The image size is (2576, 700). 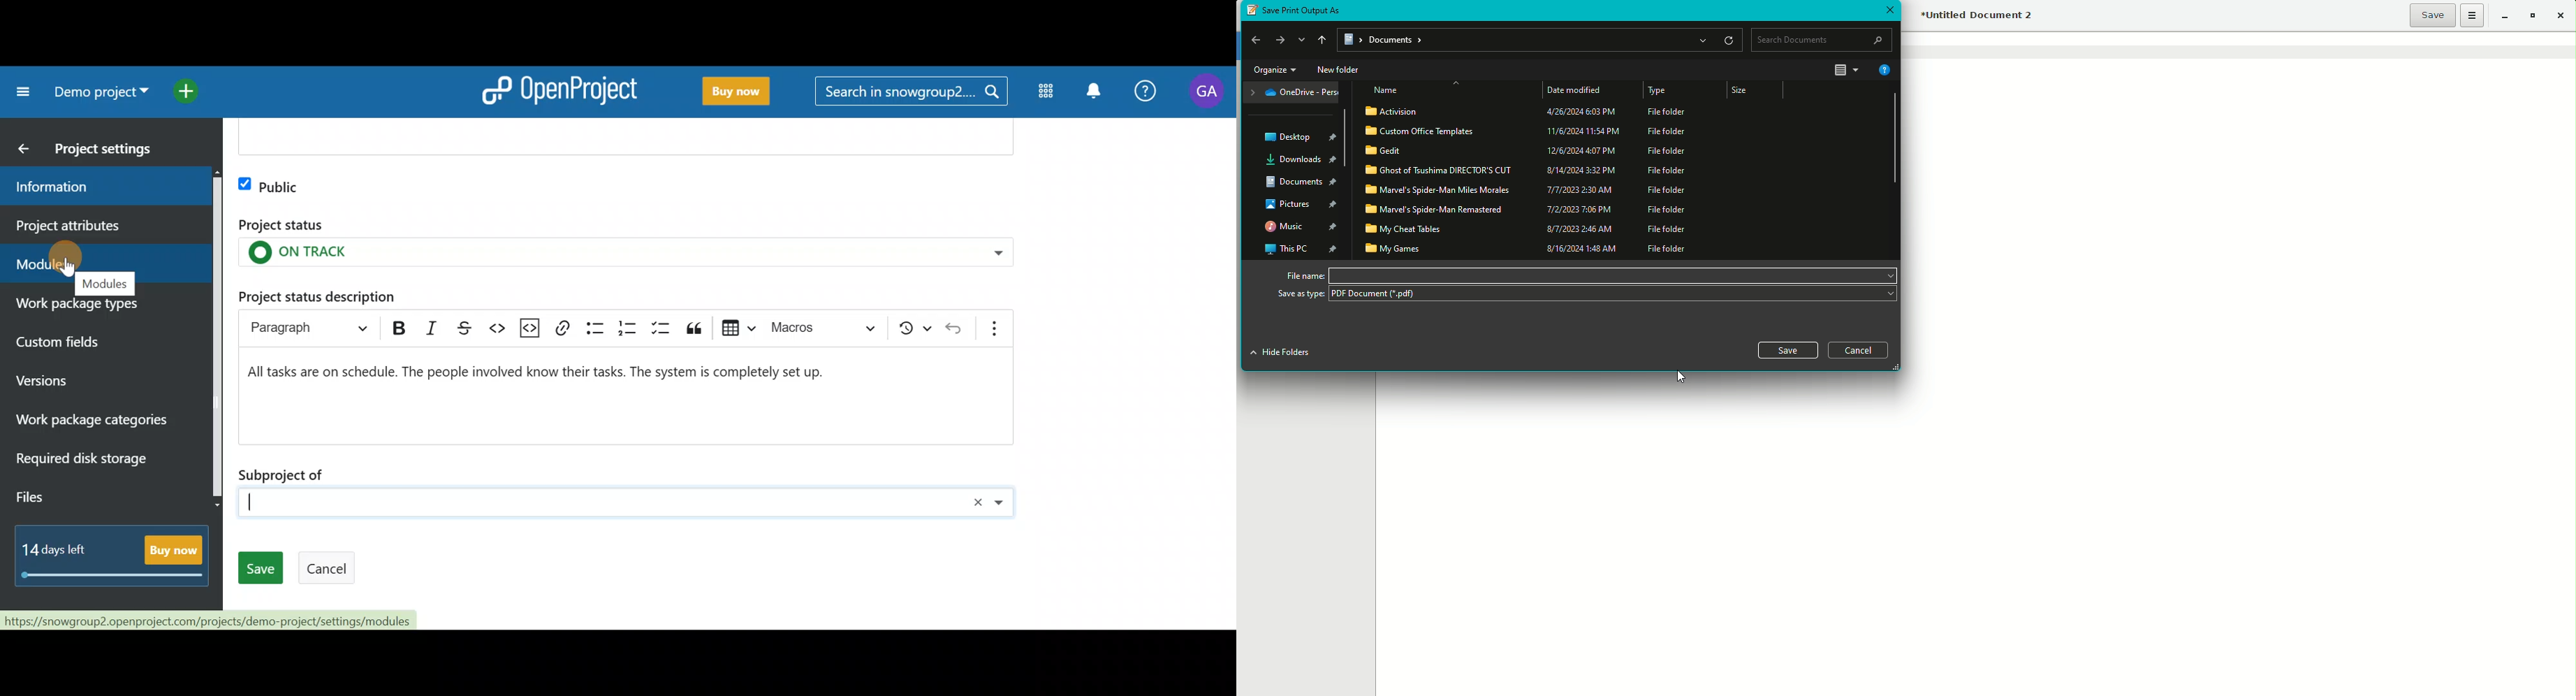 I want to click on File path, so click(x=1541, y=41).